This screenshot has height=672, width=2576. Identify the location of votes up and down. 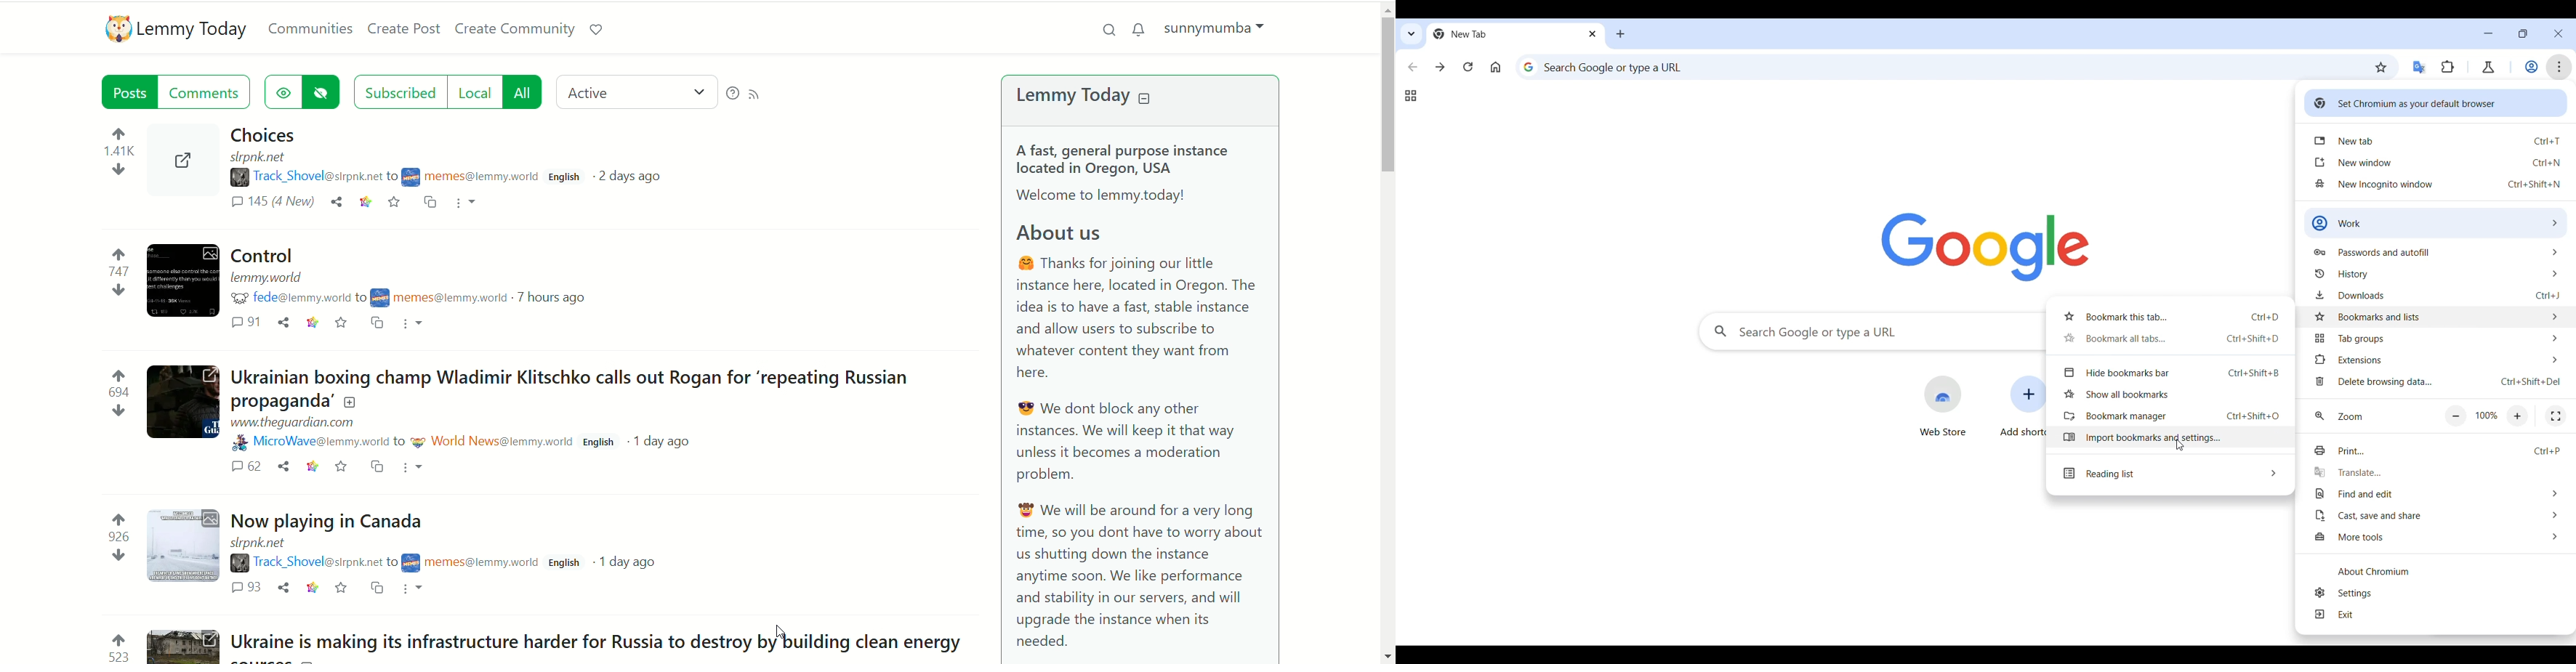
(116, 538).